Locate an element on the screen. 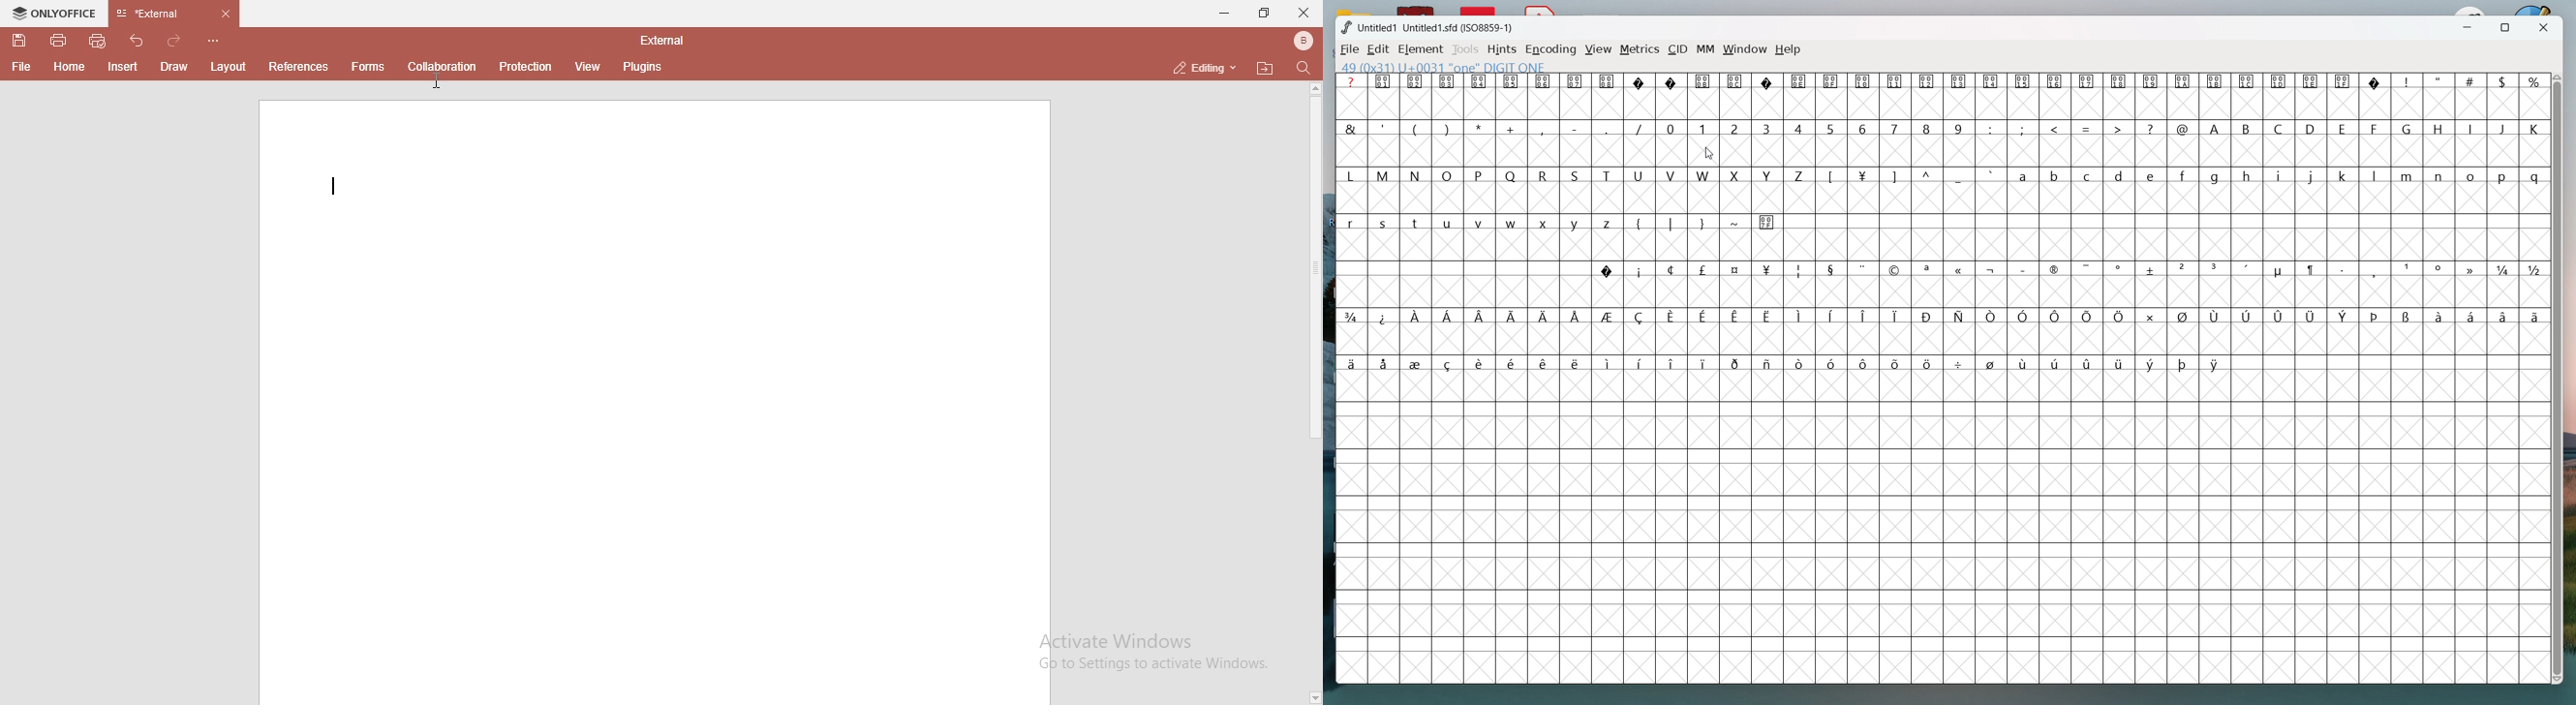  draw is located at coordinates (175, 66).